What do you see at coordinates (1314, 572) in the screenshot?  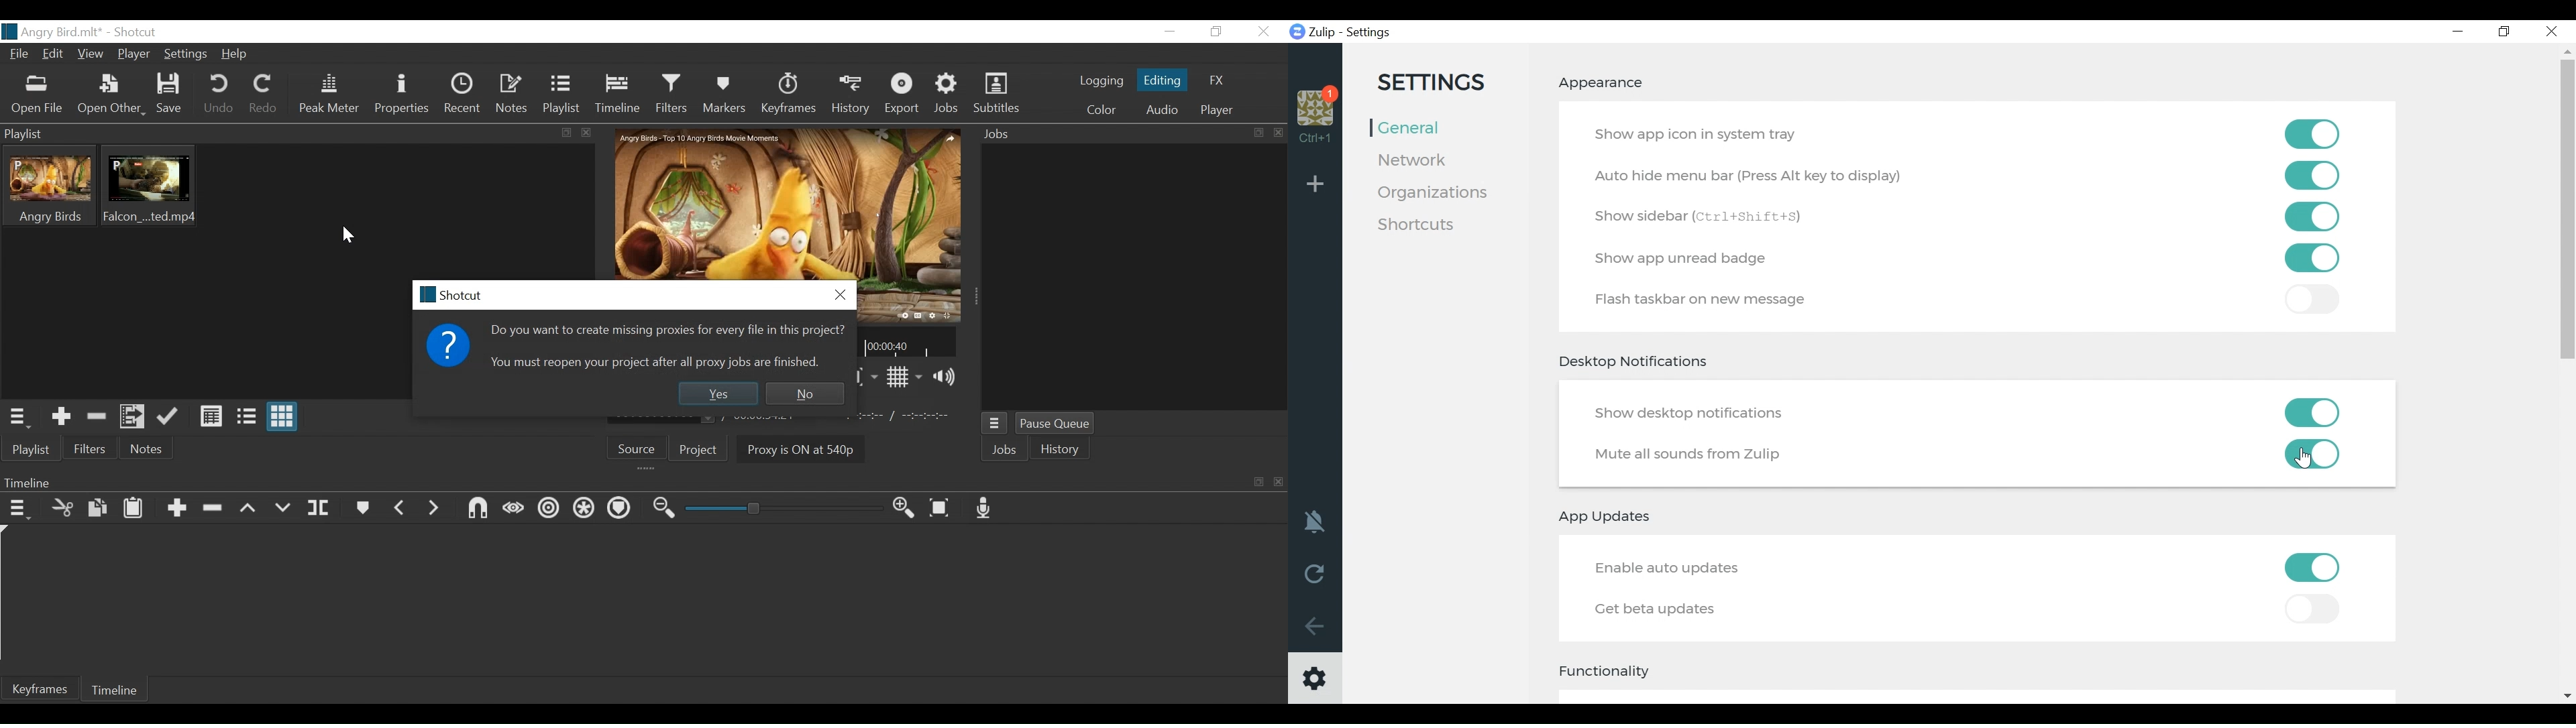 I see `Reload` at bounding box center [1314, 572].